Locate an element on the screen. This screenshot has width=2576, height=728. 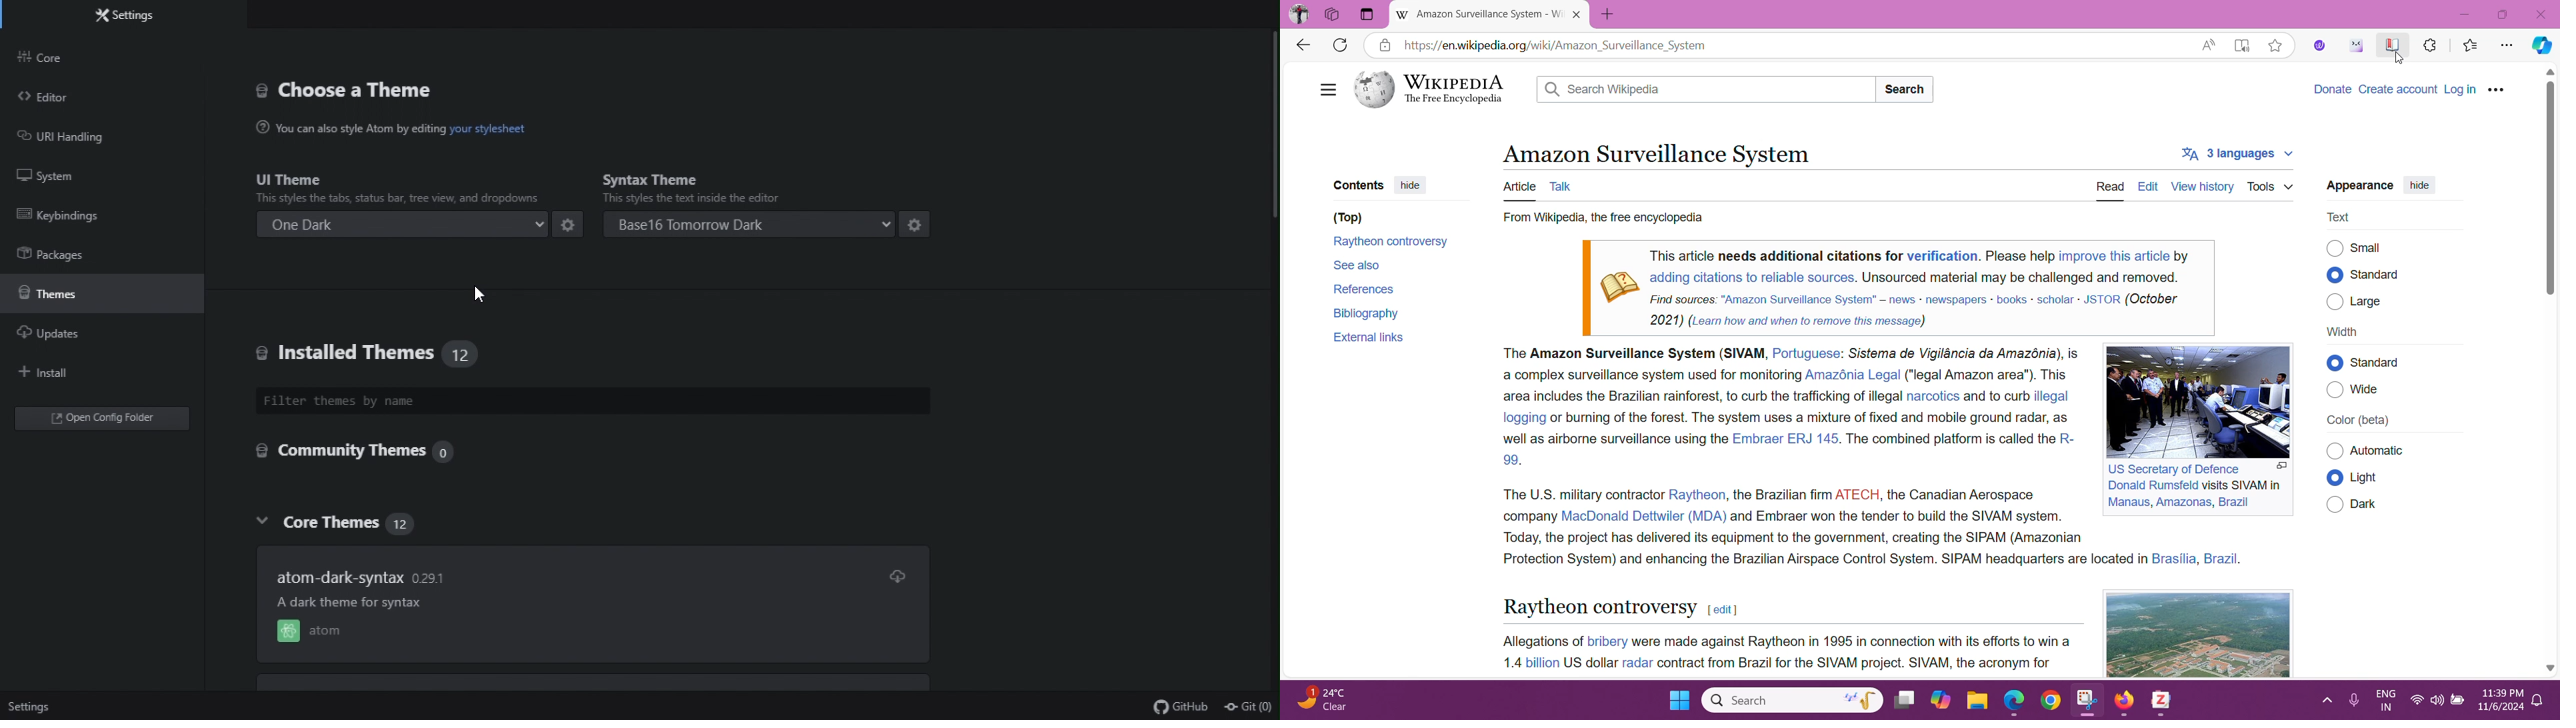
the Brazilian firm ATECH, the Canadian Aerospace is located at coordinates (1885, 493).